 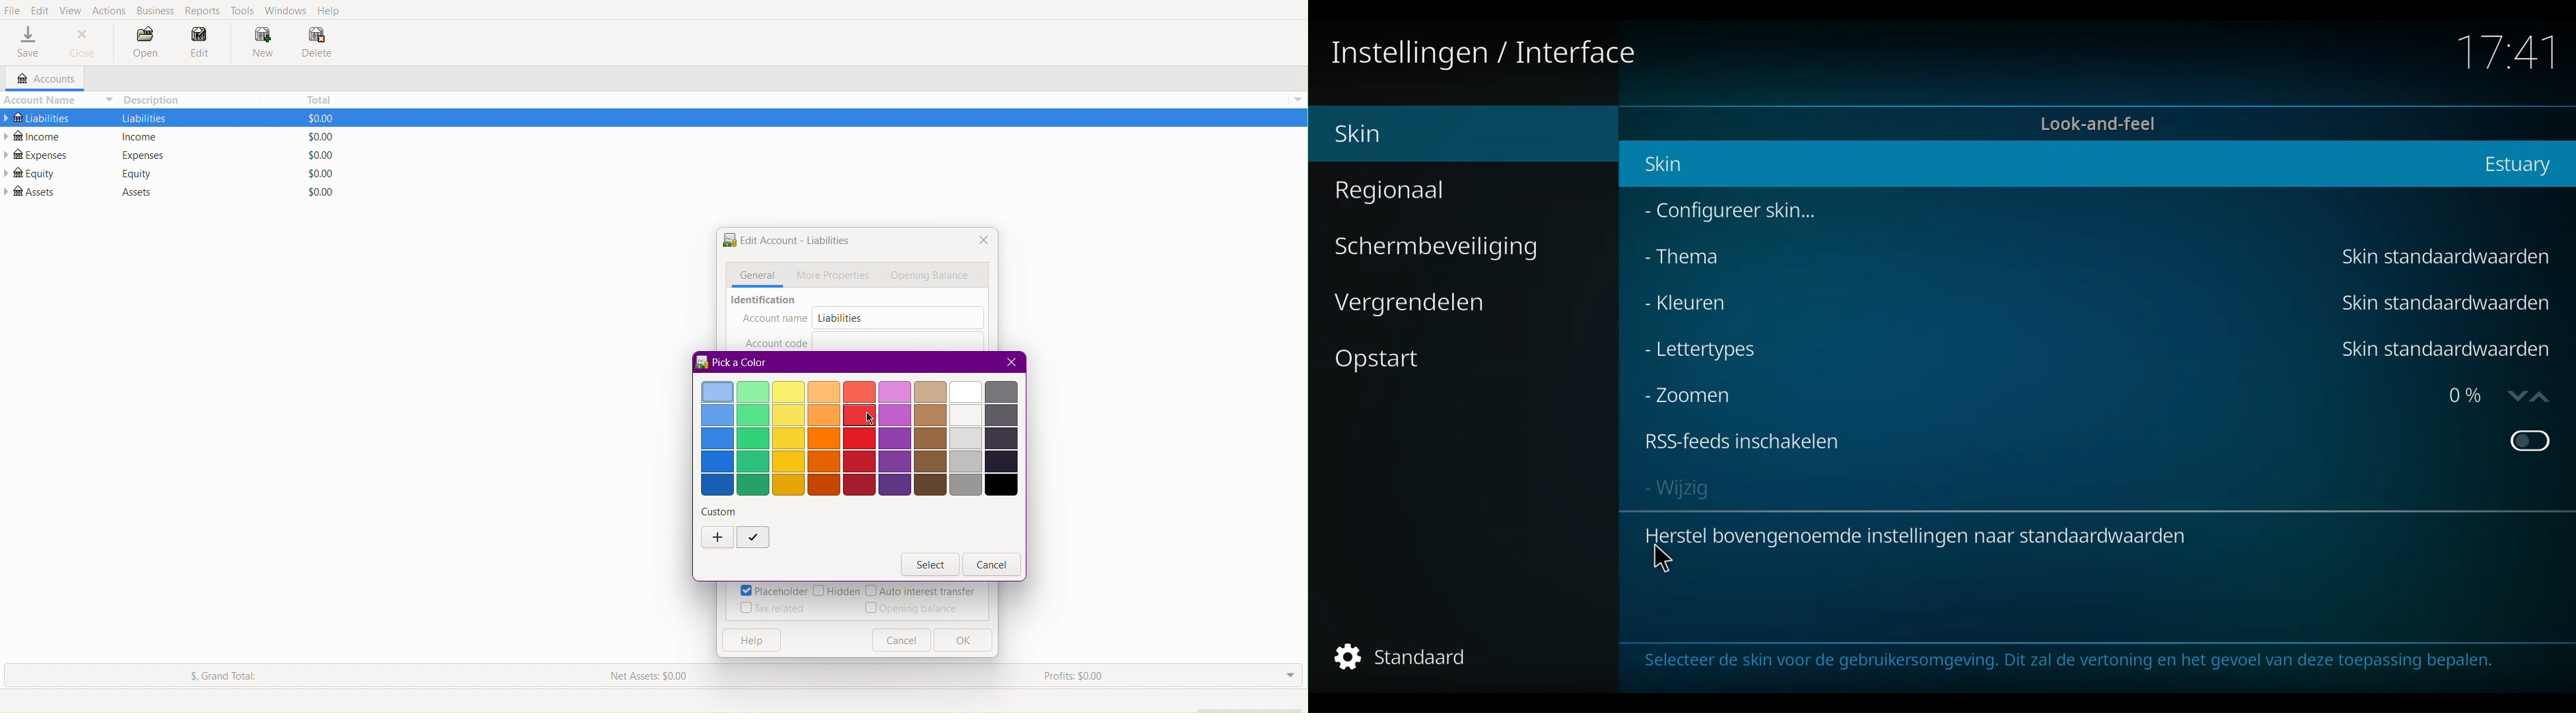 I want to click on Business, so click(x=156, y=11).